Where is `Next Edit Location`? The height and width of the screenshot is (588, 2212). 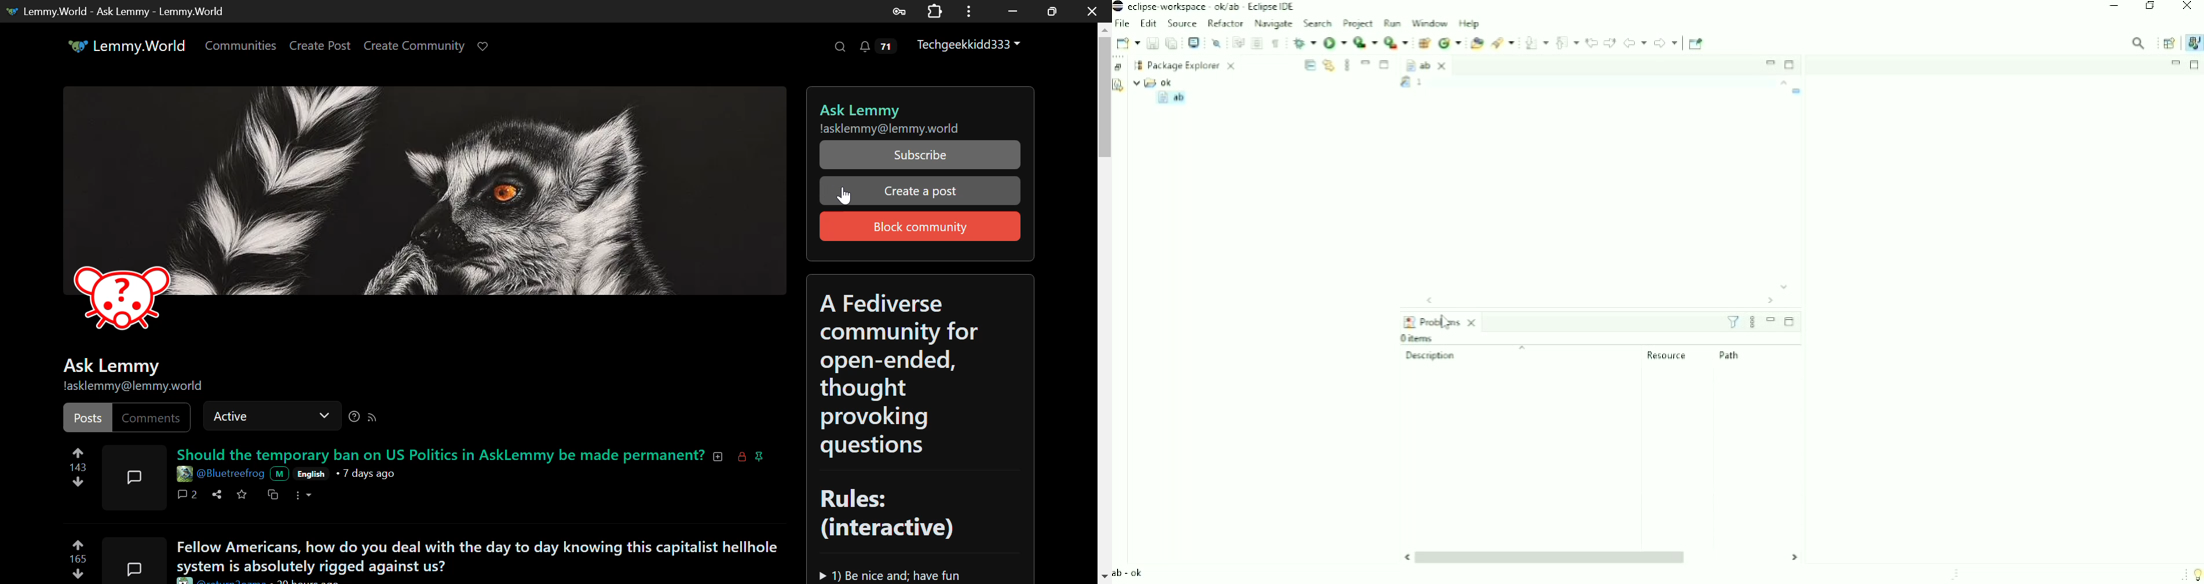
Next Edit Location is located at coordinates (1610, 42).